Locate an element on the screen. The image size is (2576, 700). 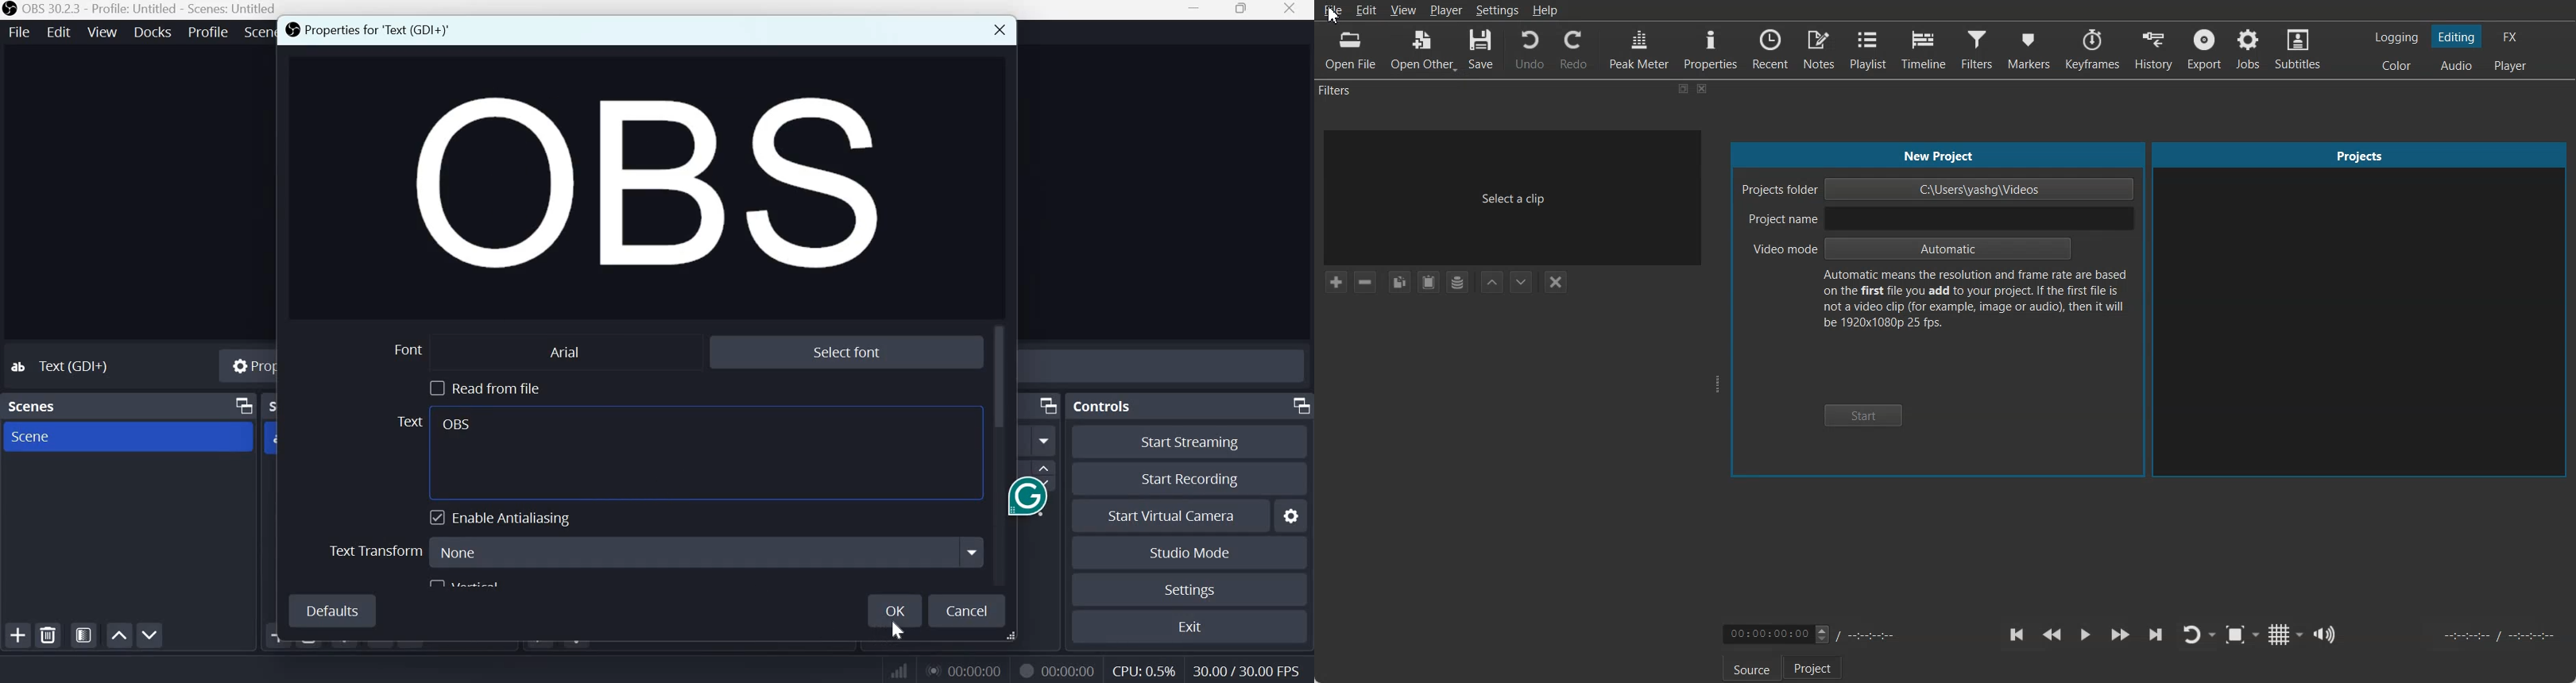
Play Quickly backward is located at coordinates (2052, 635).